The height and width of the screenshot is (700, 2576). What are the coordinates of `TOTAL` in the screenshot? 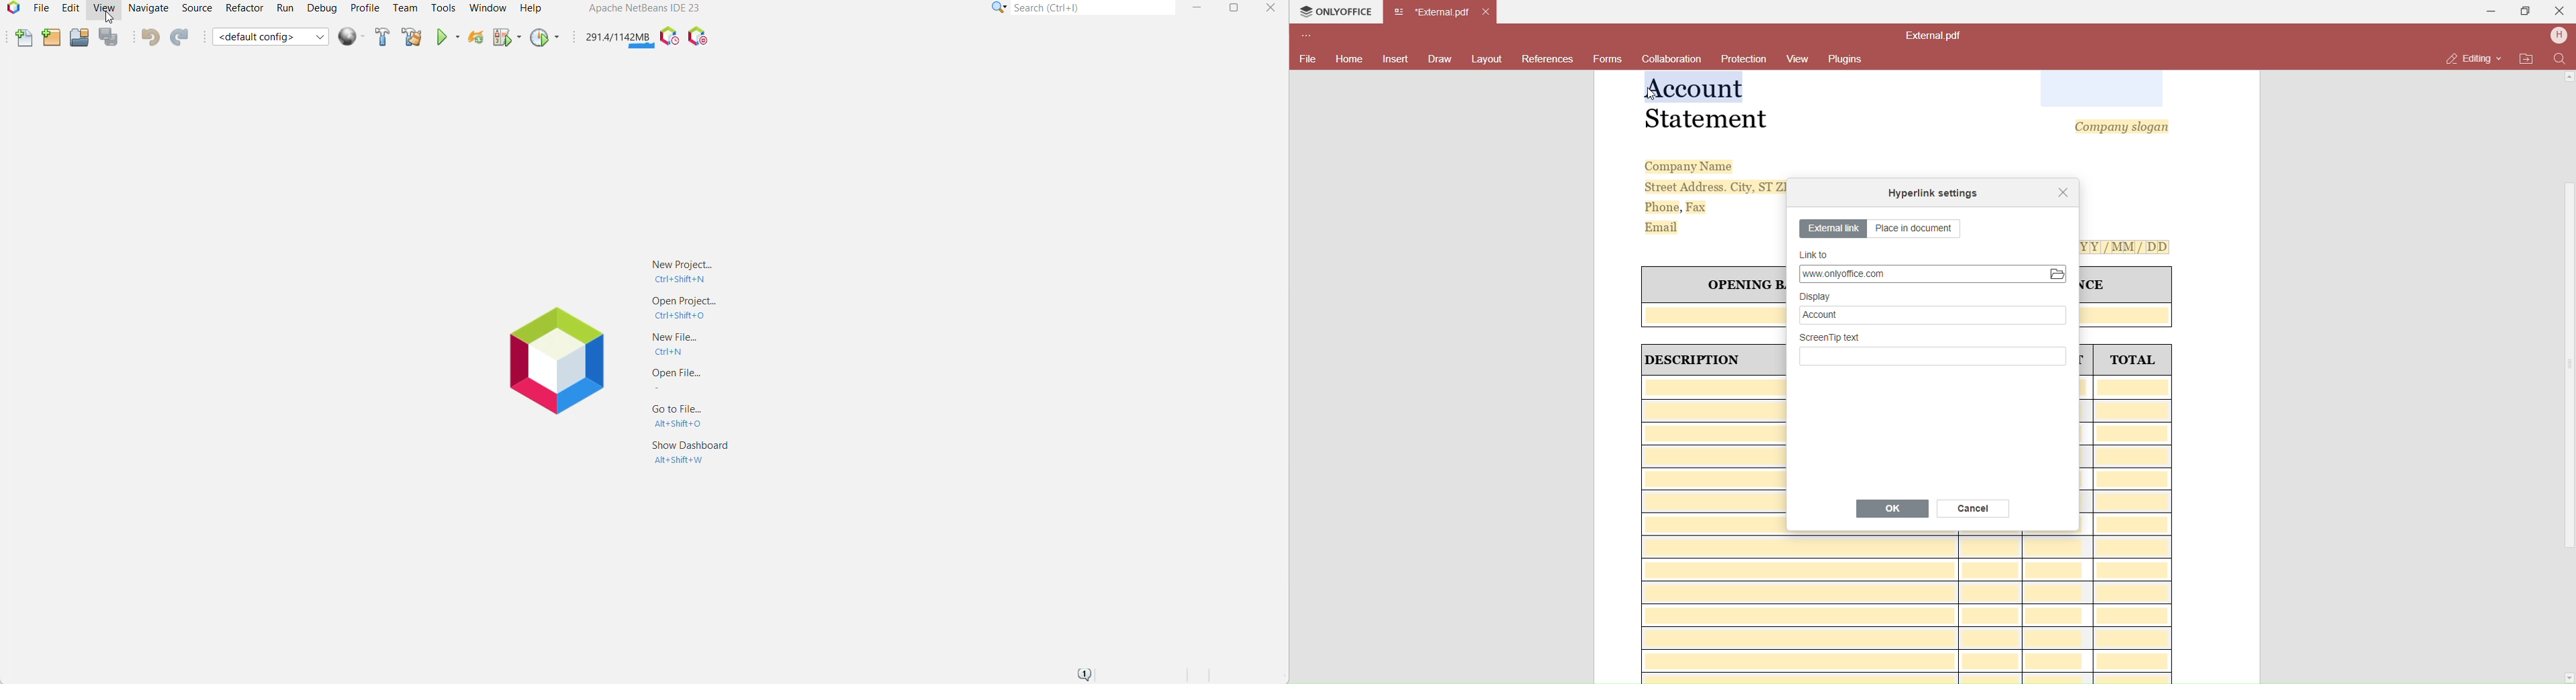 It's located at (2132, 360).